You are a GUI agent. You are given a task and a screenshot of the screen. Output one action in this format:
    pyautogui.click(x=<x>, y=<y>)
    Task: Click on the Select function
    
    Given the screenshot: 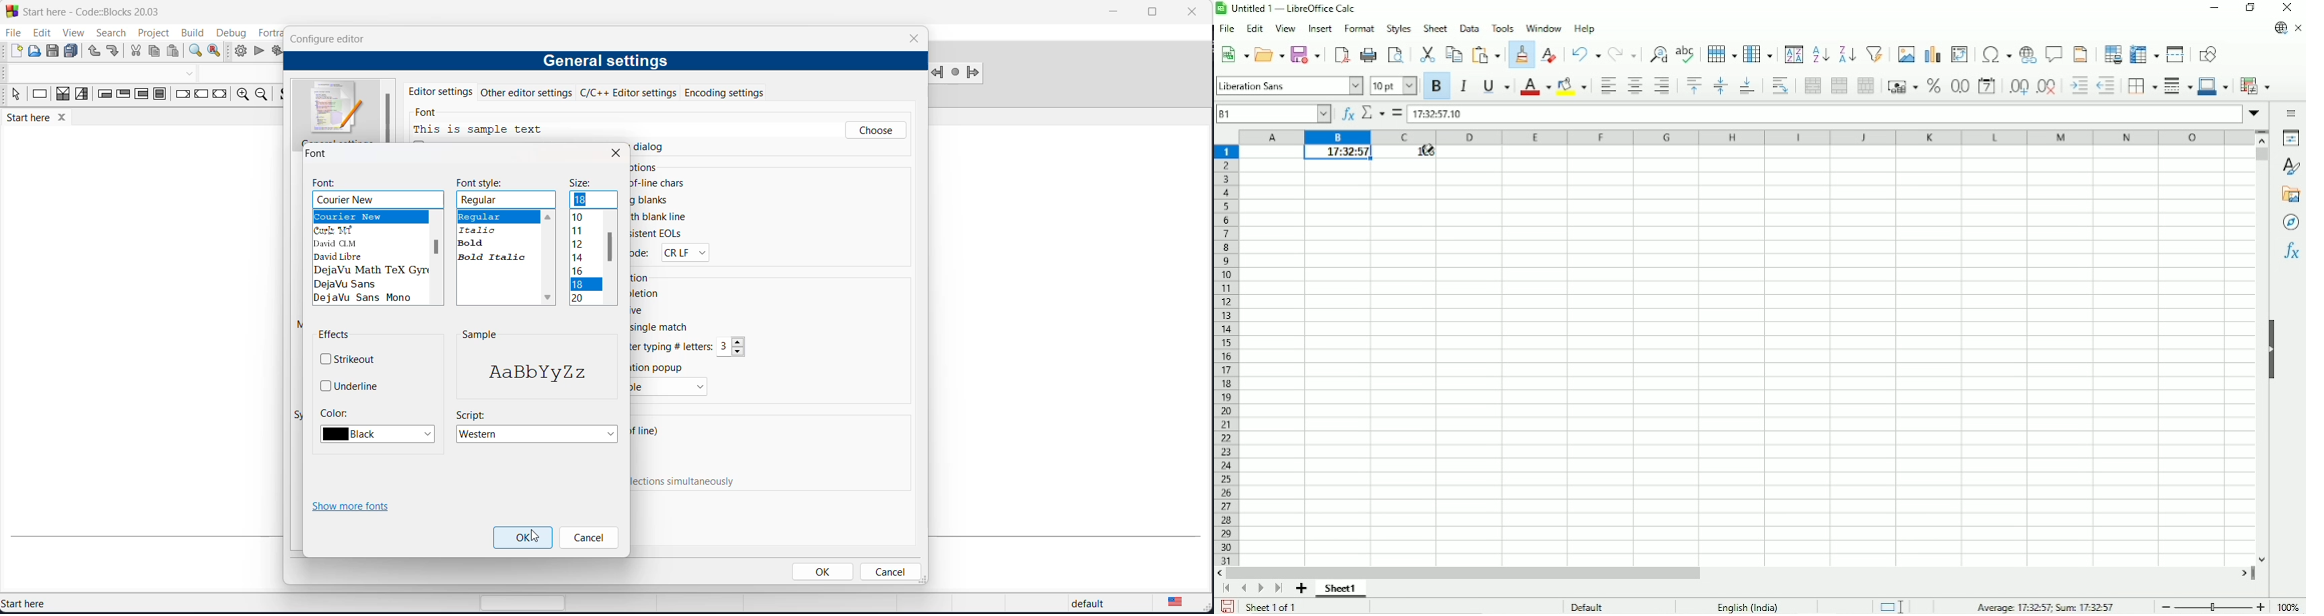 What is the action you would take?
    pyautogui.click(x=1372, y=113)
    